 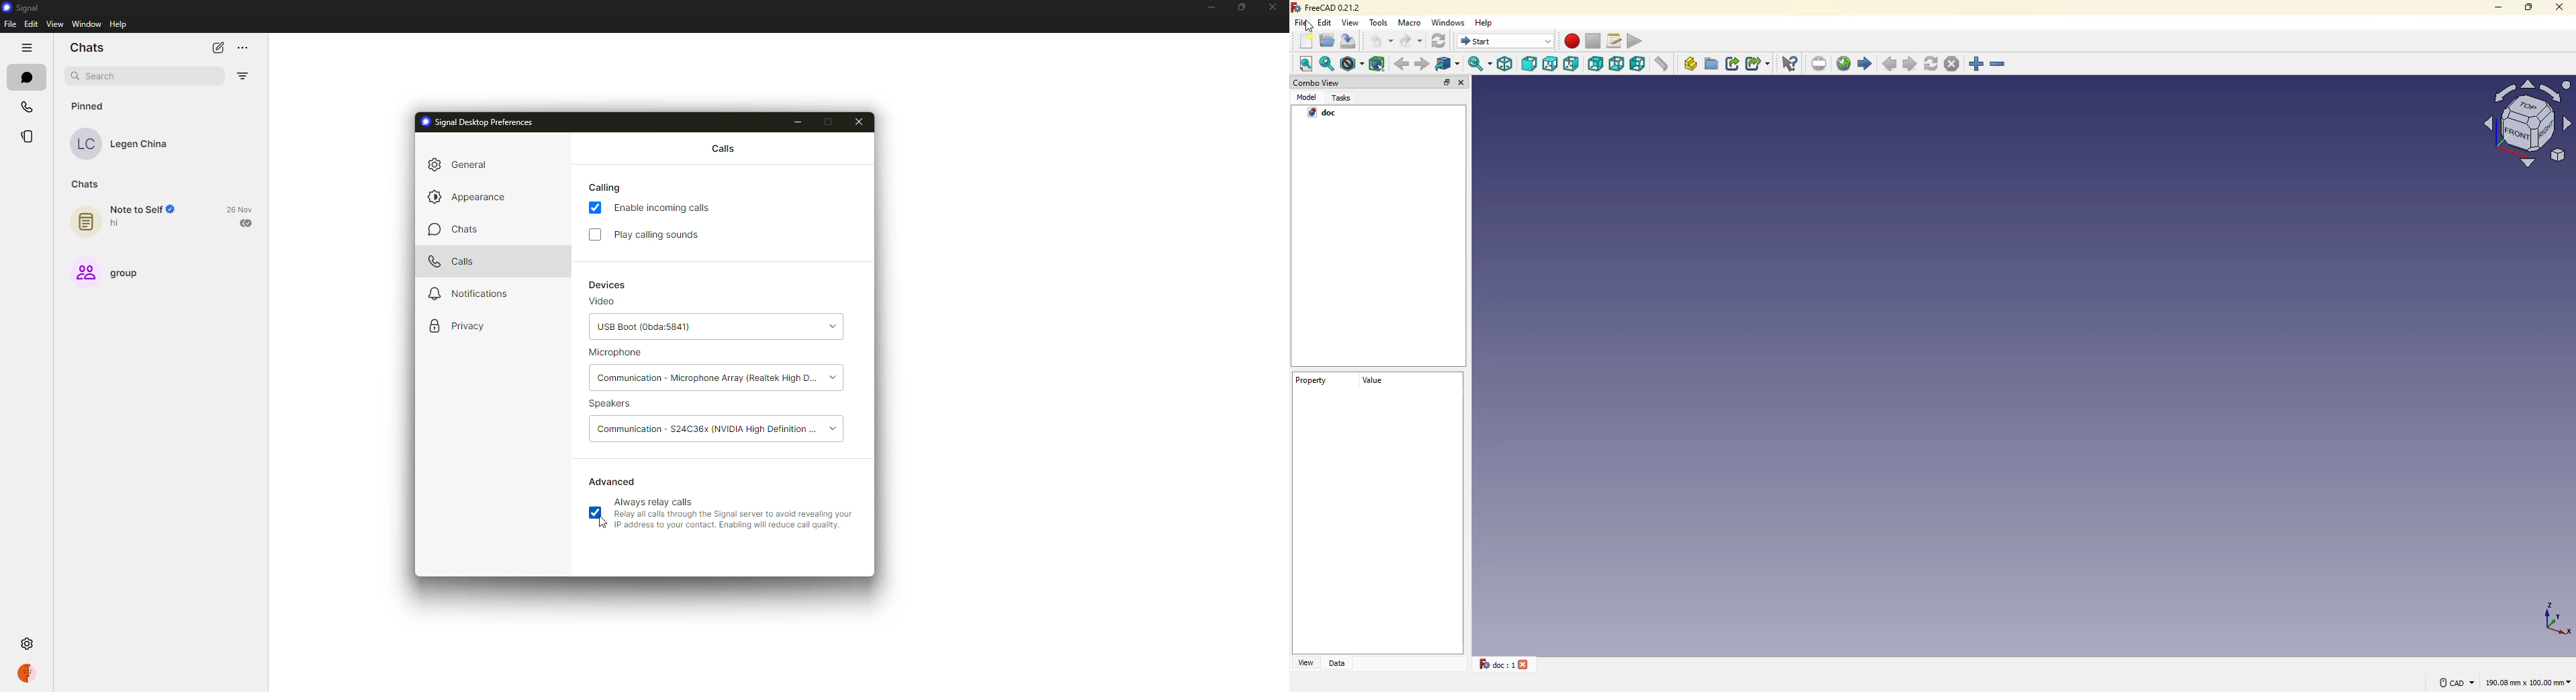 I want to click on make sub link, so click(x=1758, y=65).